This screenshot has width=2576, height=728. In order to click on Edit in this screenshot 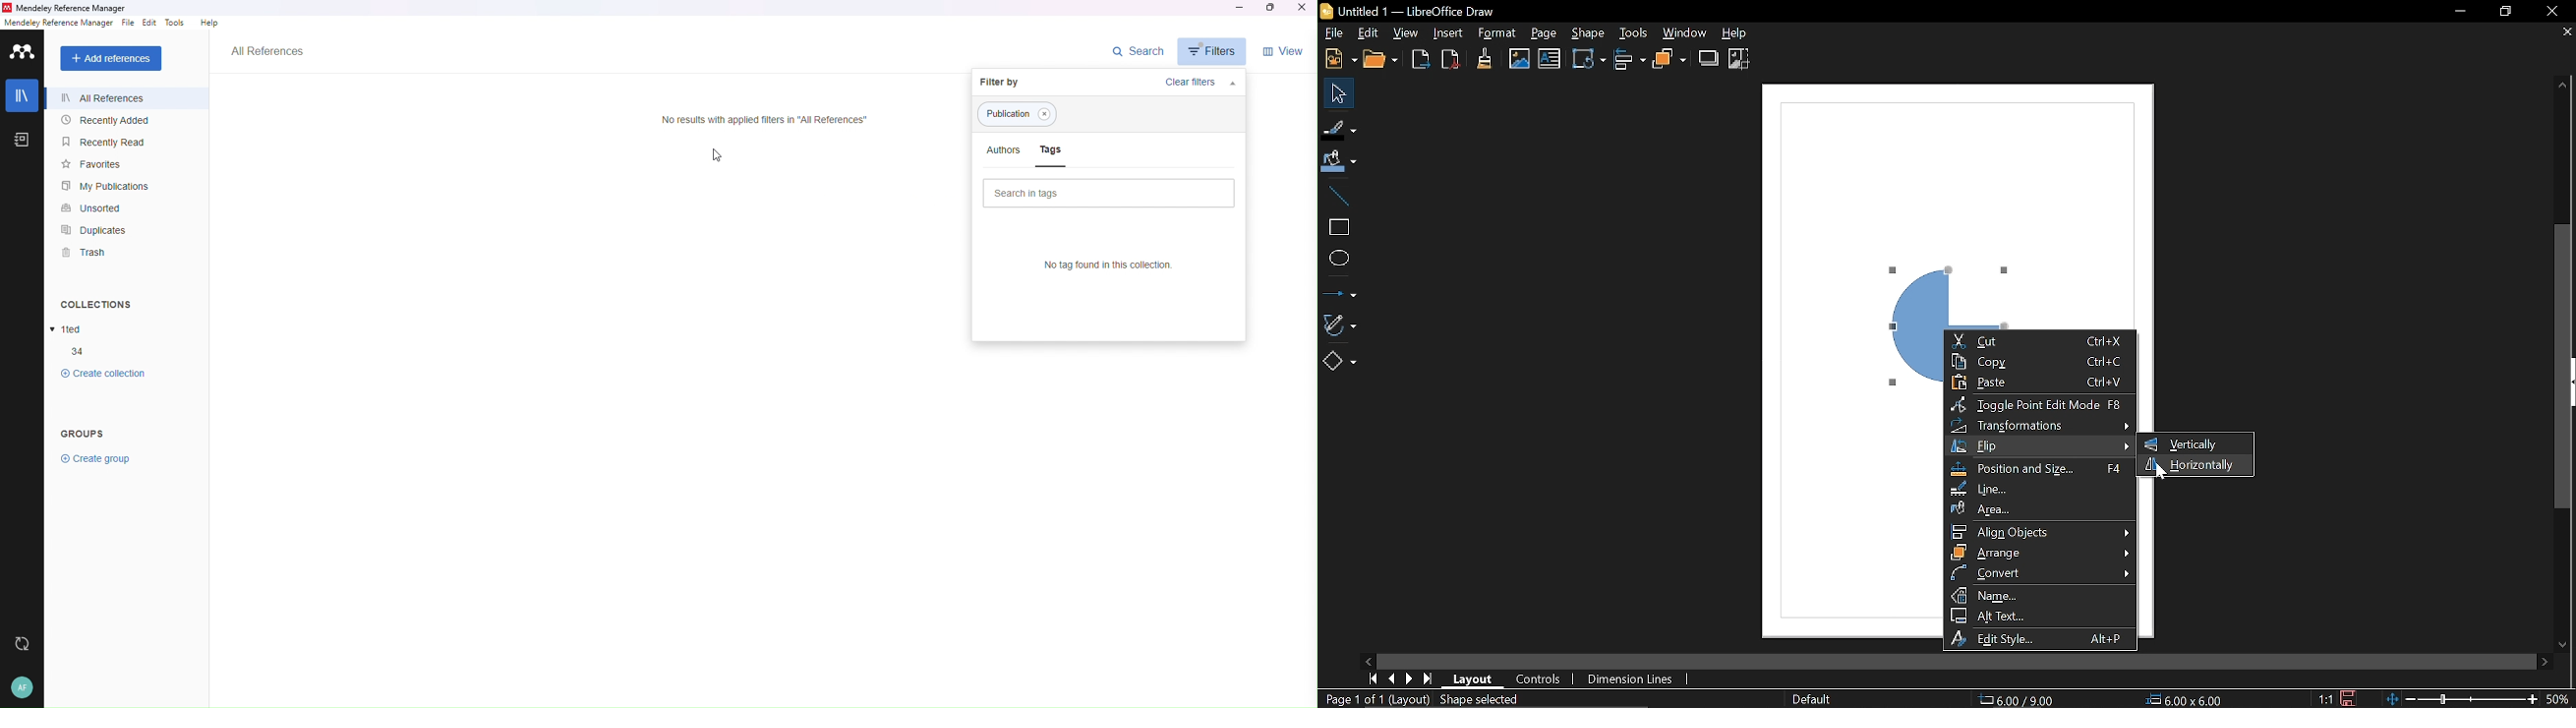, I will do `click(149, 23)`.